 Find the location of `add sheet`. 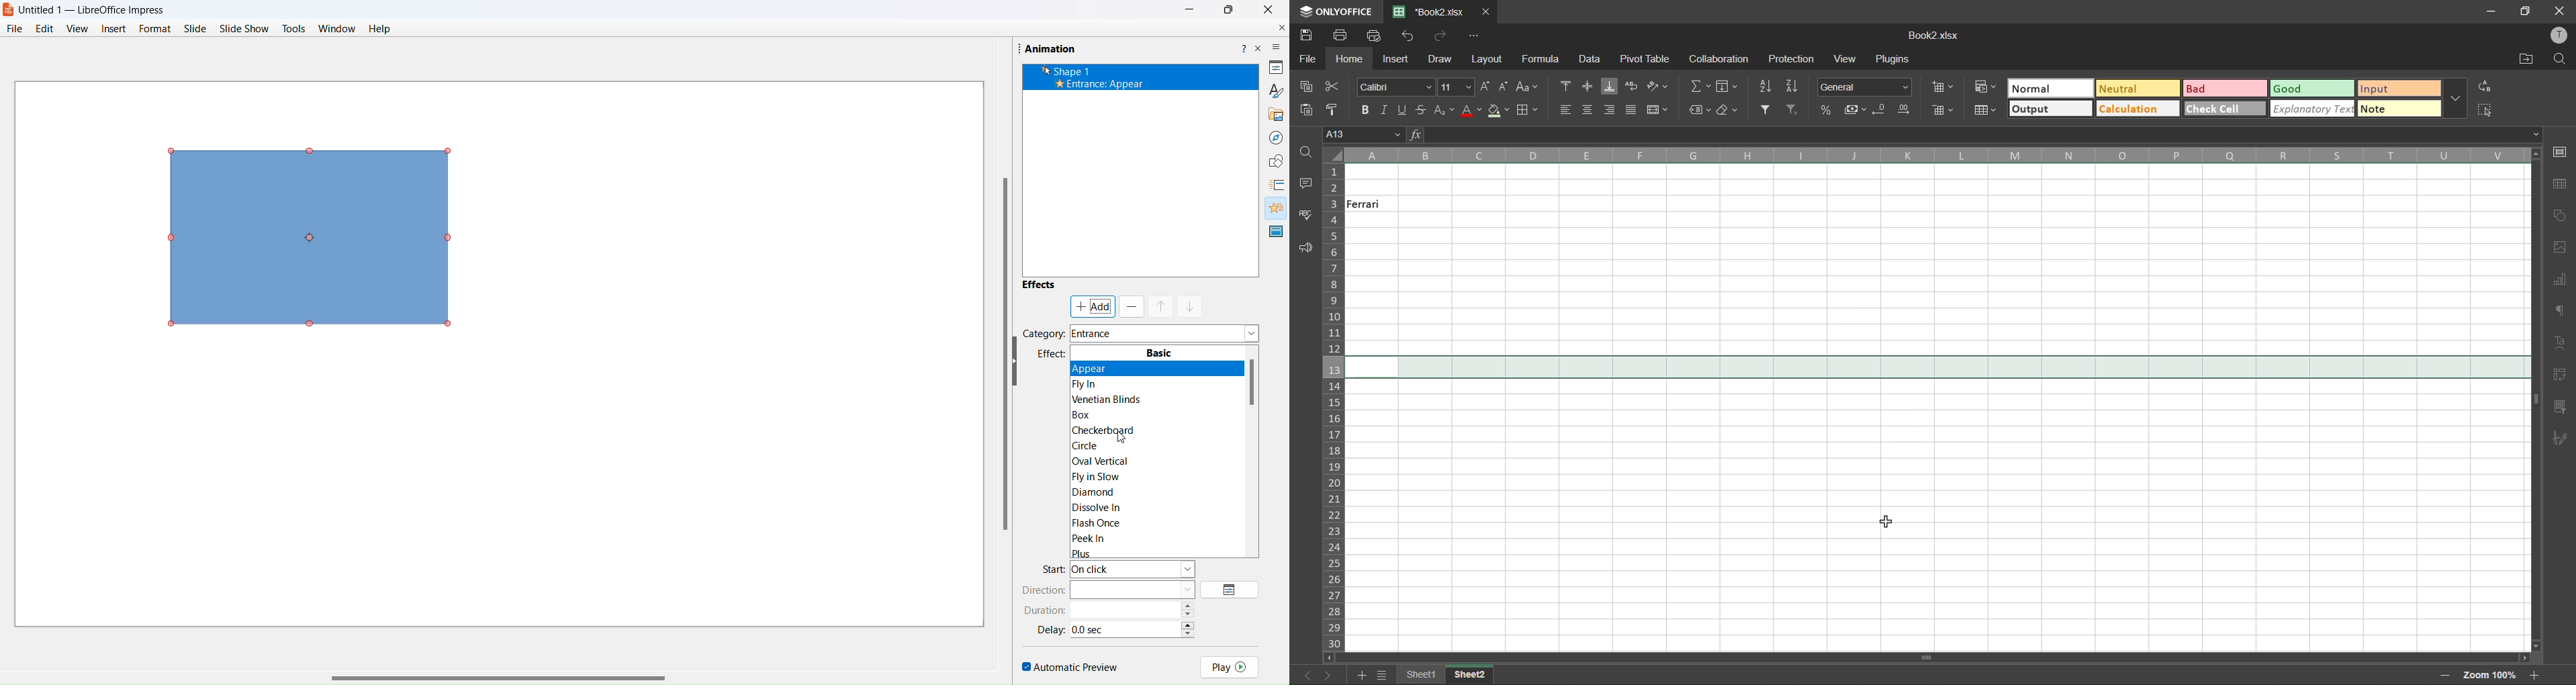

add sheet is located at coordinates (1363, 676).